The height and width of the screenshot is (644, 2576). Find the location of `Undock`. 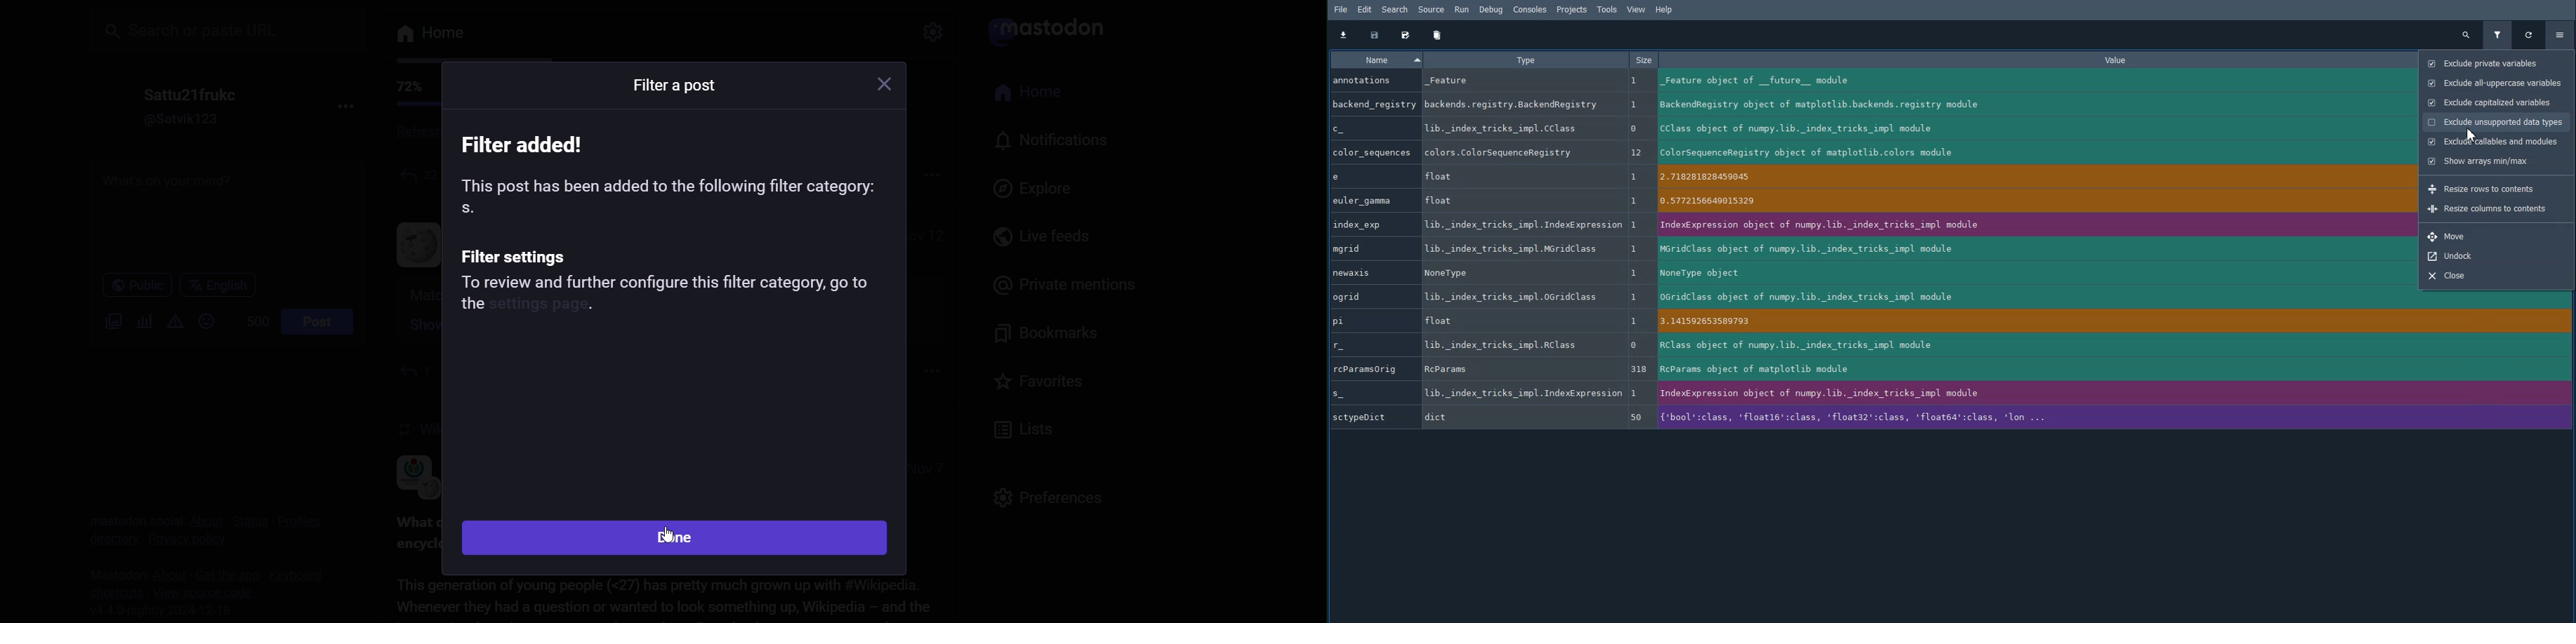

Undock is located at coordinates (2491, 256).